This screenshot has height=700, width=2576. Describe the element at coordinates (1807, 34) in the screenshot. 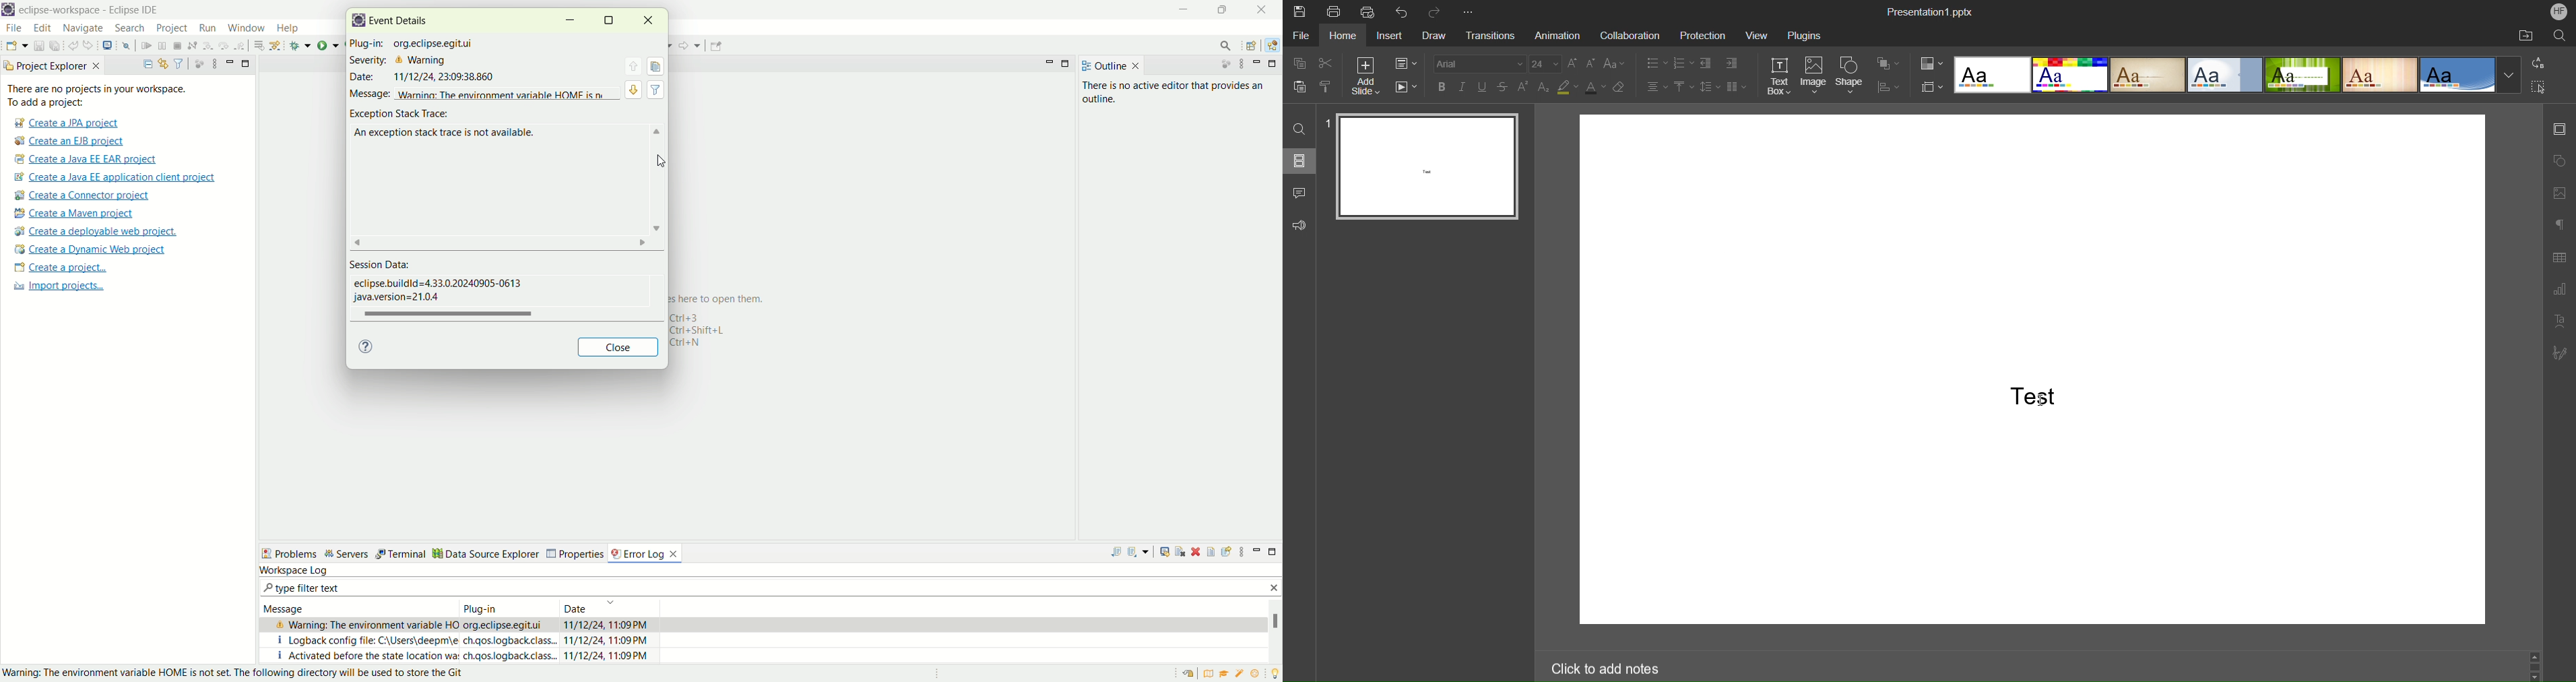

I see `Plugins` at that location.